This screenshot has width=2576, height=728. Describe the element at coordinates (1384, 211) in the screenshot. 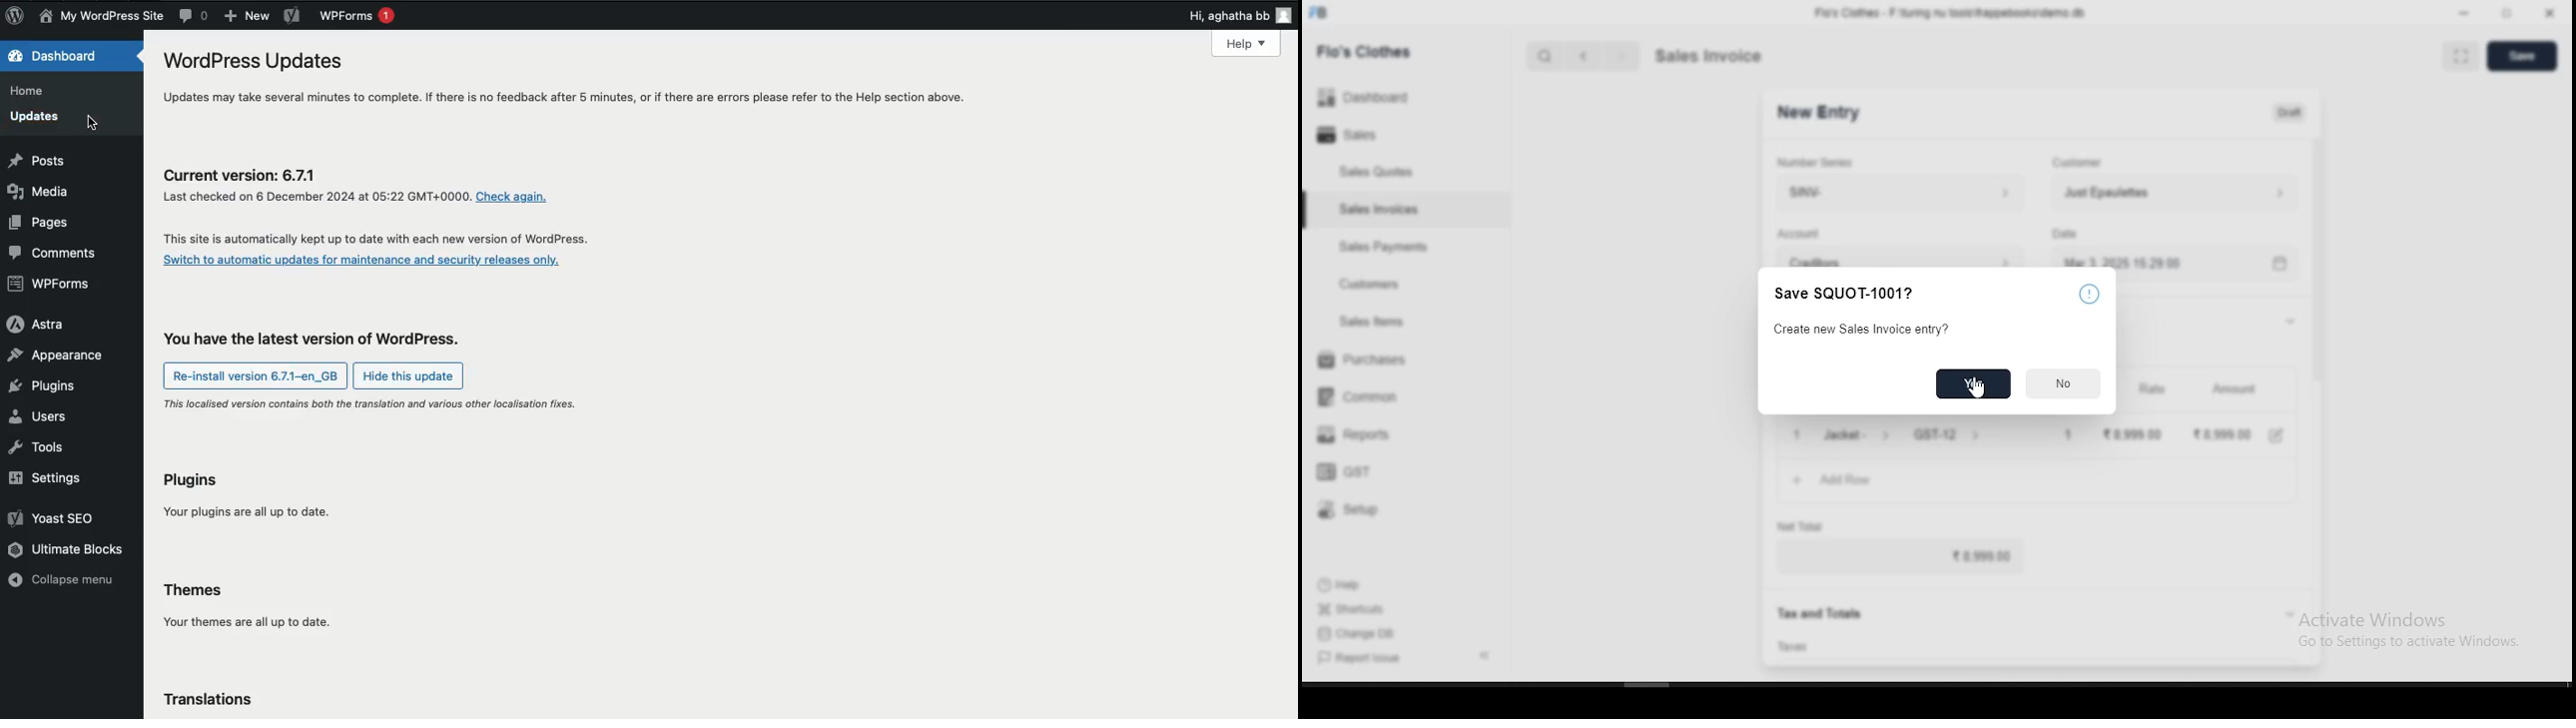

I see `sales invoices` at that location.